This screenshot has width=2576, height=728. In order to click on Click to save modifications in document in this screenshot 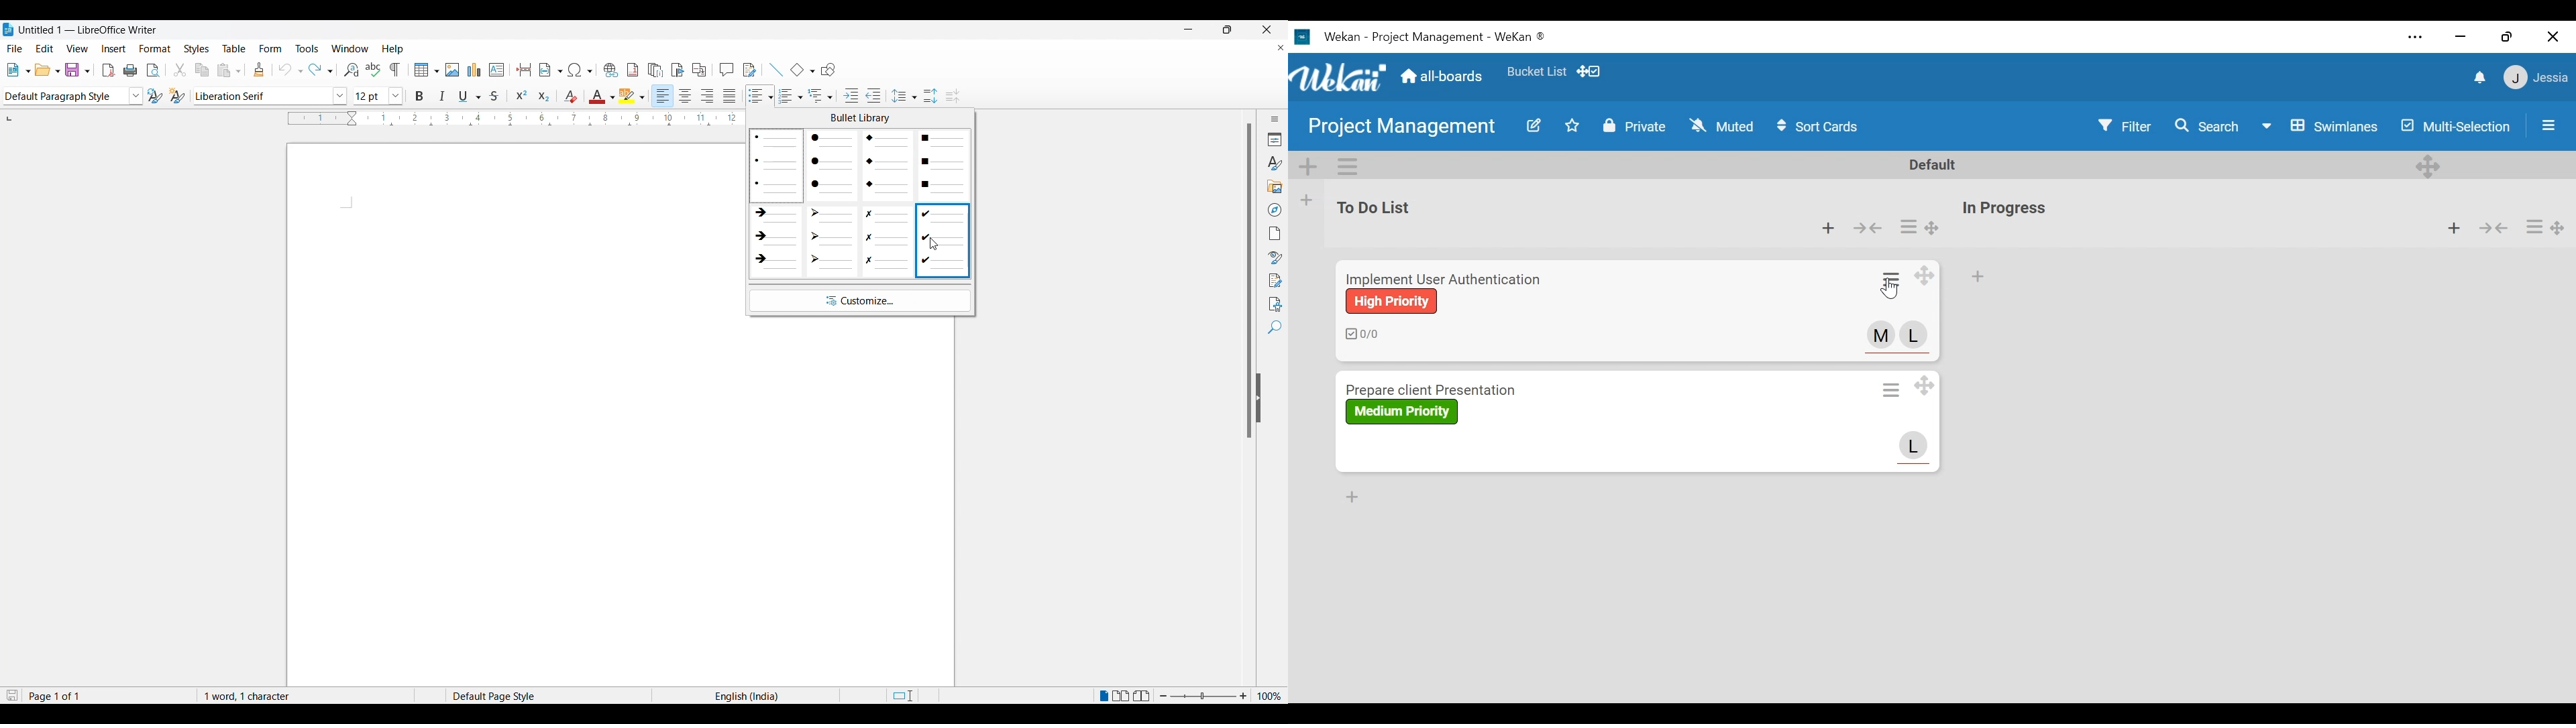, I will do `click(11, 695)`.